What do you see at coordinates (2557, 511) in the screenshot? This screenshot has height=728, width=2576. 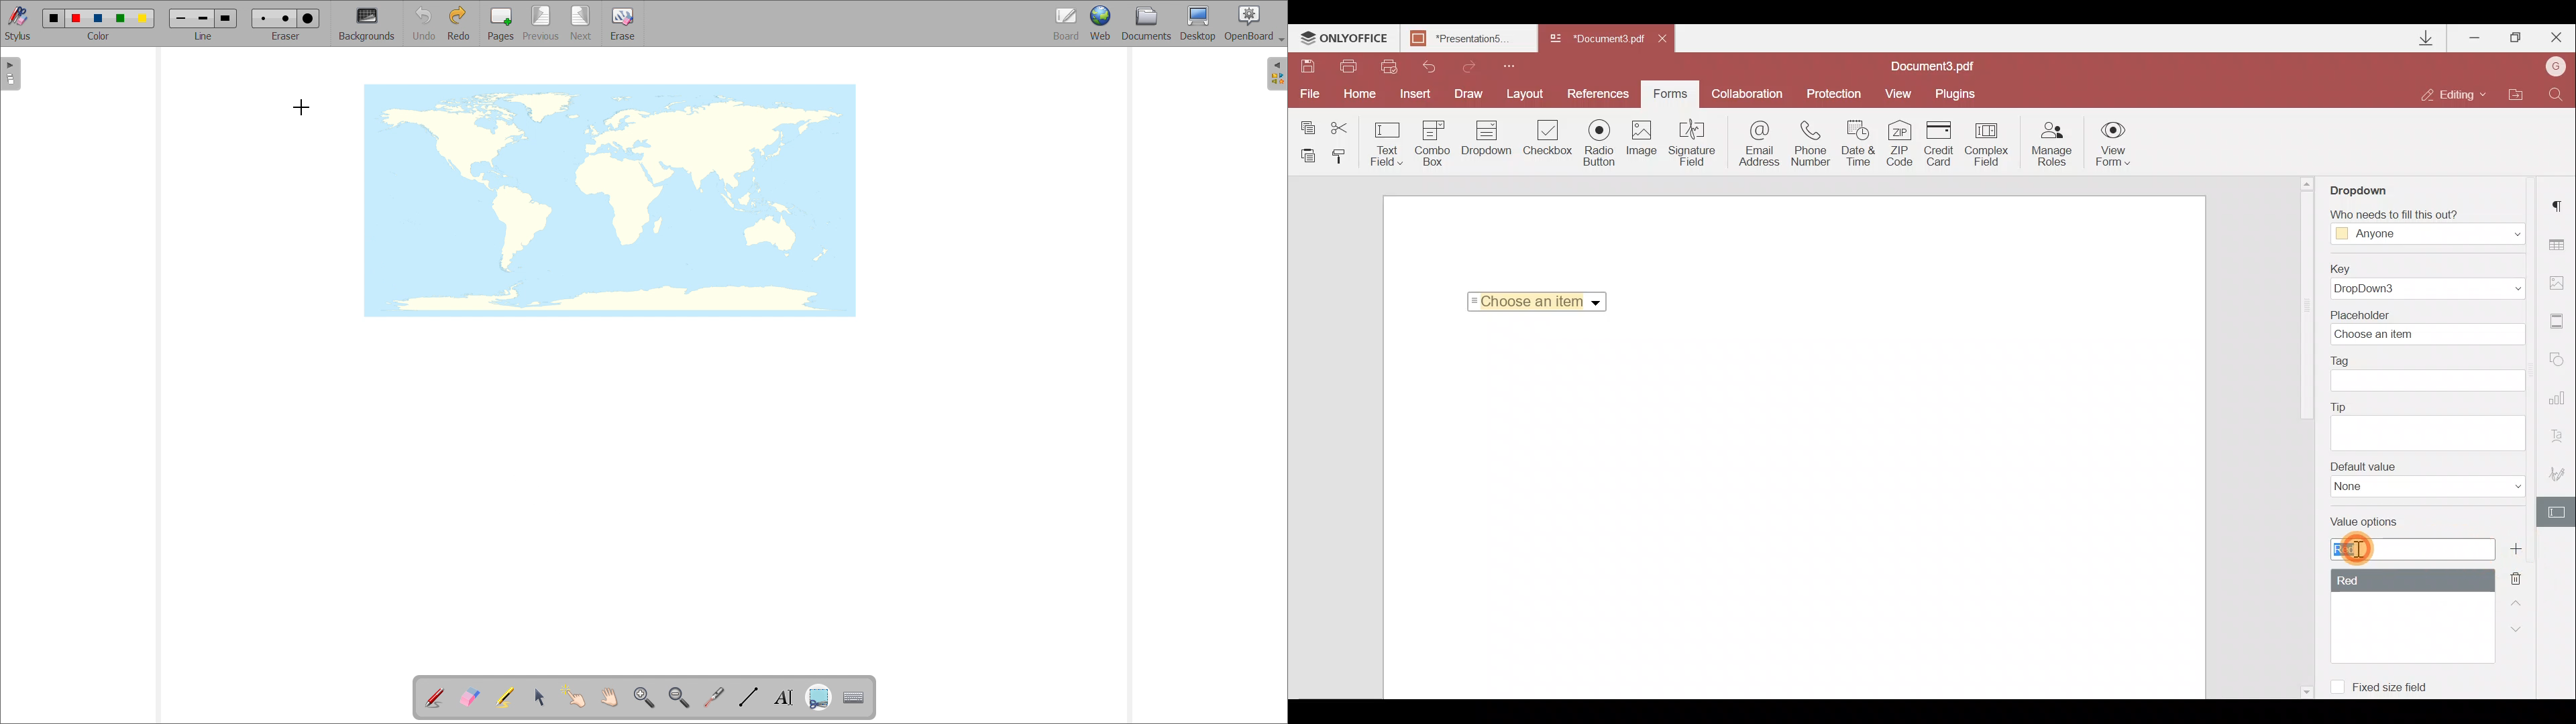 I see `Form settings` at bounding box center [2557, 511].